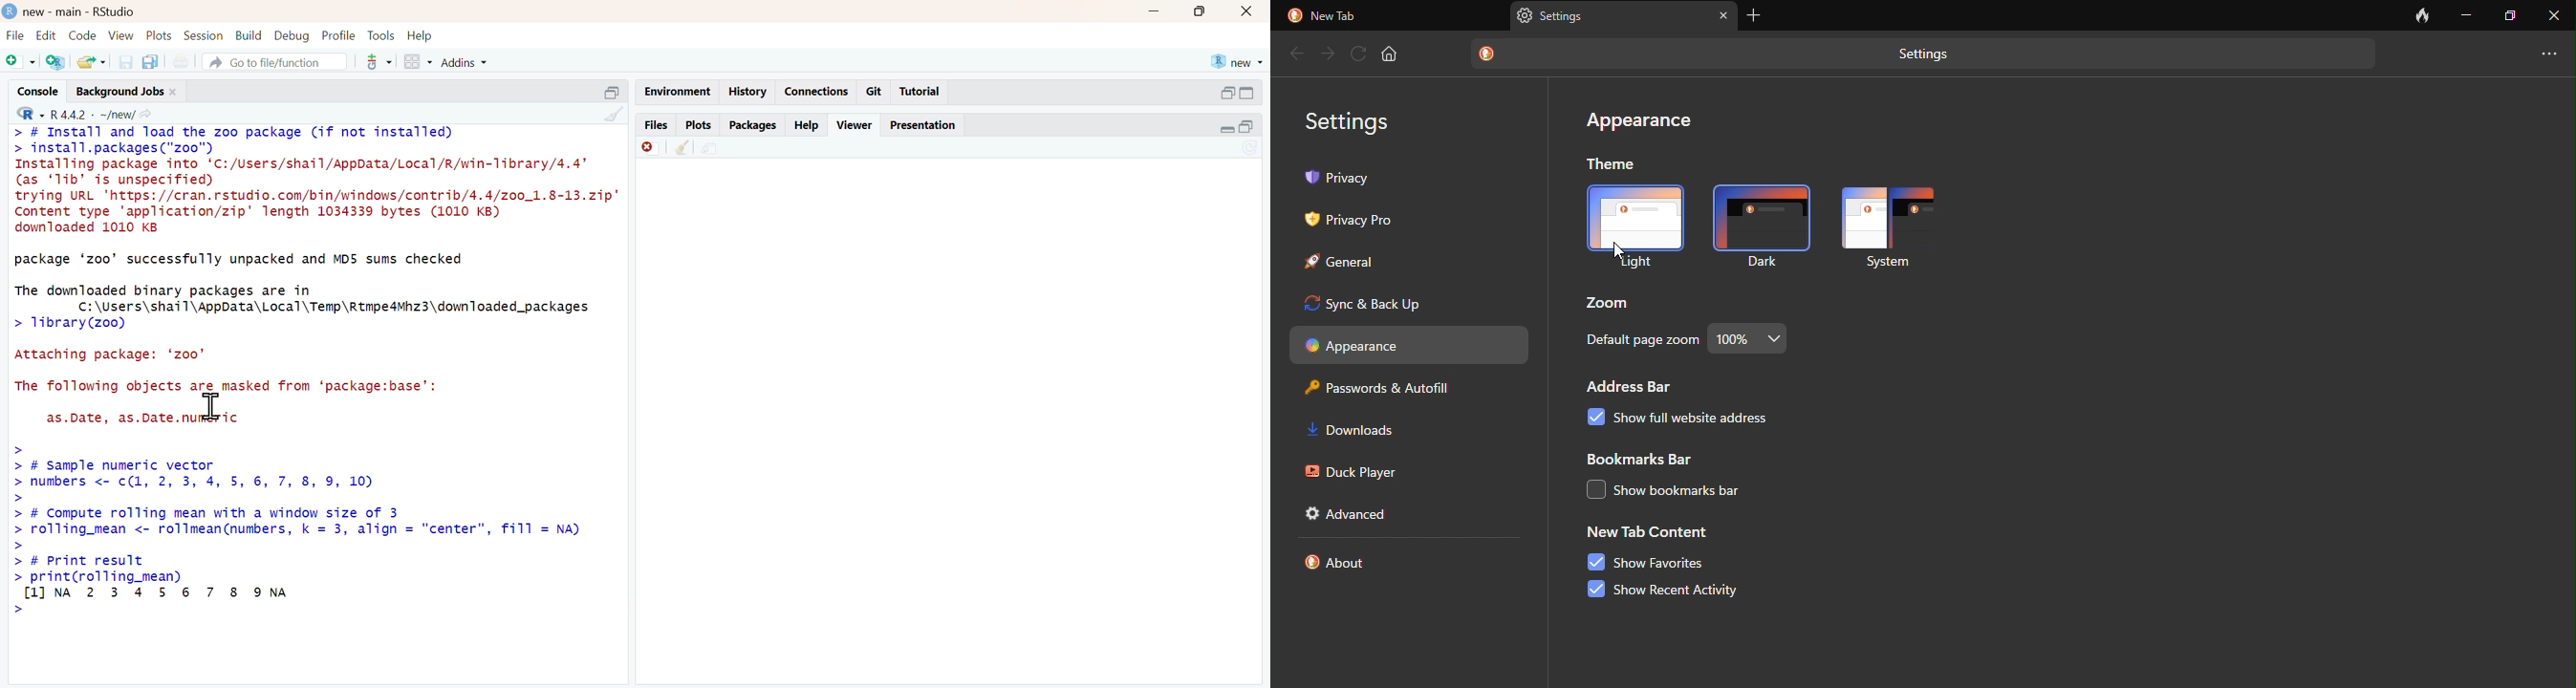 This screenshot has height=700, width=2576. Describe the element at coordinates (1714, 424) in the screenshot. I see `show full address` at that location.